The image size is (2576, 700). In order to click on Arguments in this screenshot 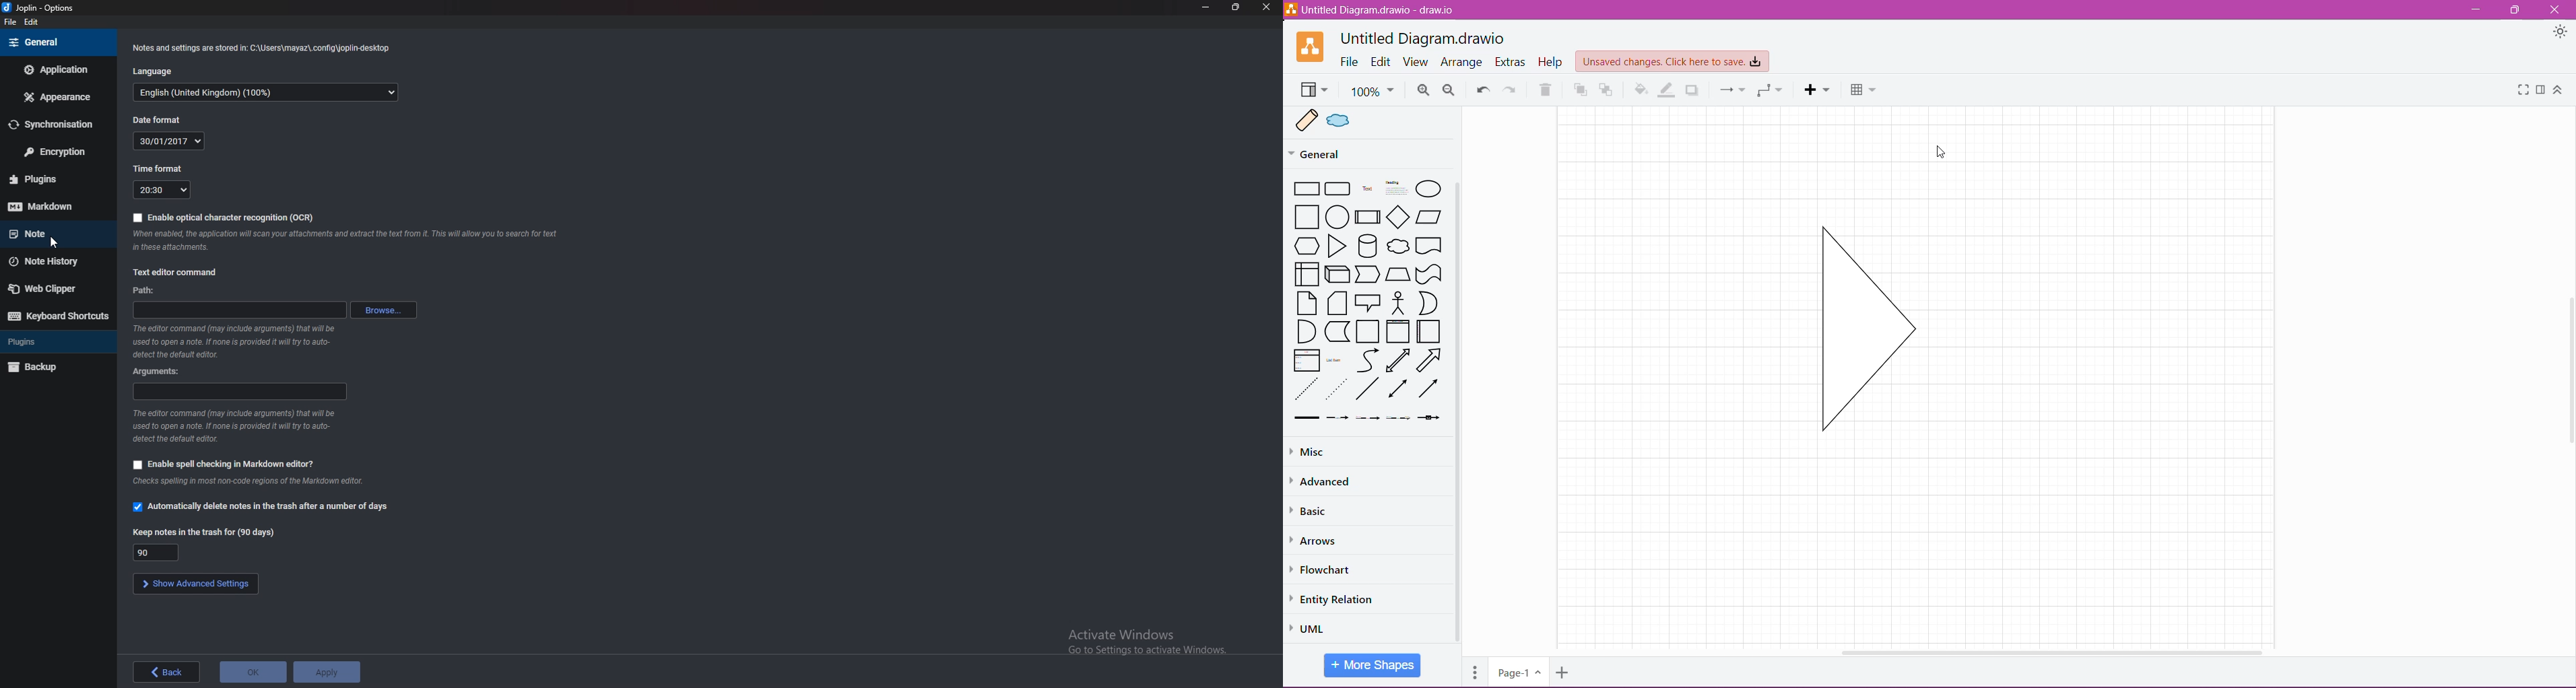, I will do `click(155, 371)`.